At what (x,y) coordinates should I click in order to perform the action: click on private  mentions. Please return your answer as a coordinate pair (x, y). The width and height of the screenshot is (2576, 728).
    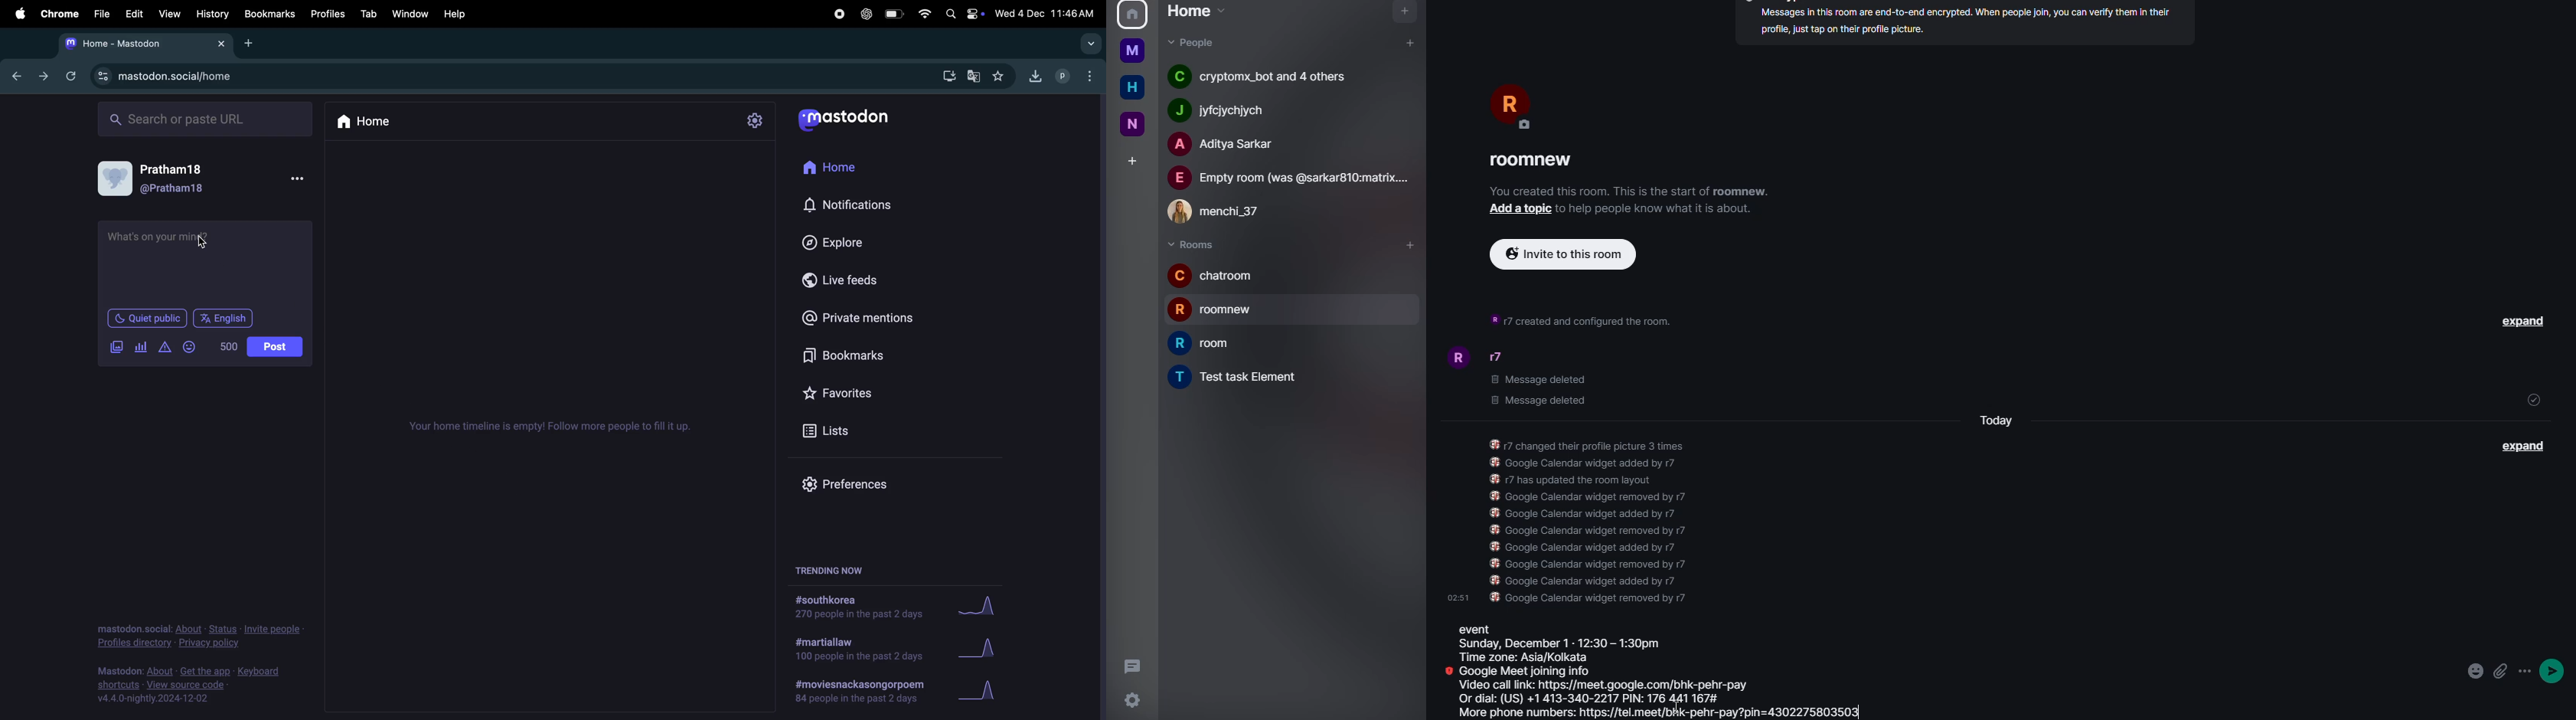
    Looking at the image, I should click on (859, 316).